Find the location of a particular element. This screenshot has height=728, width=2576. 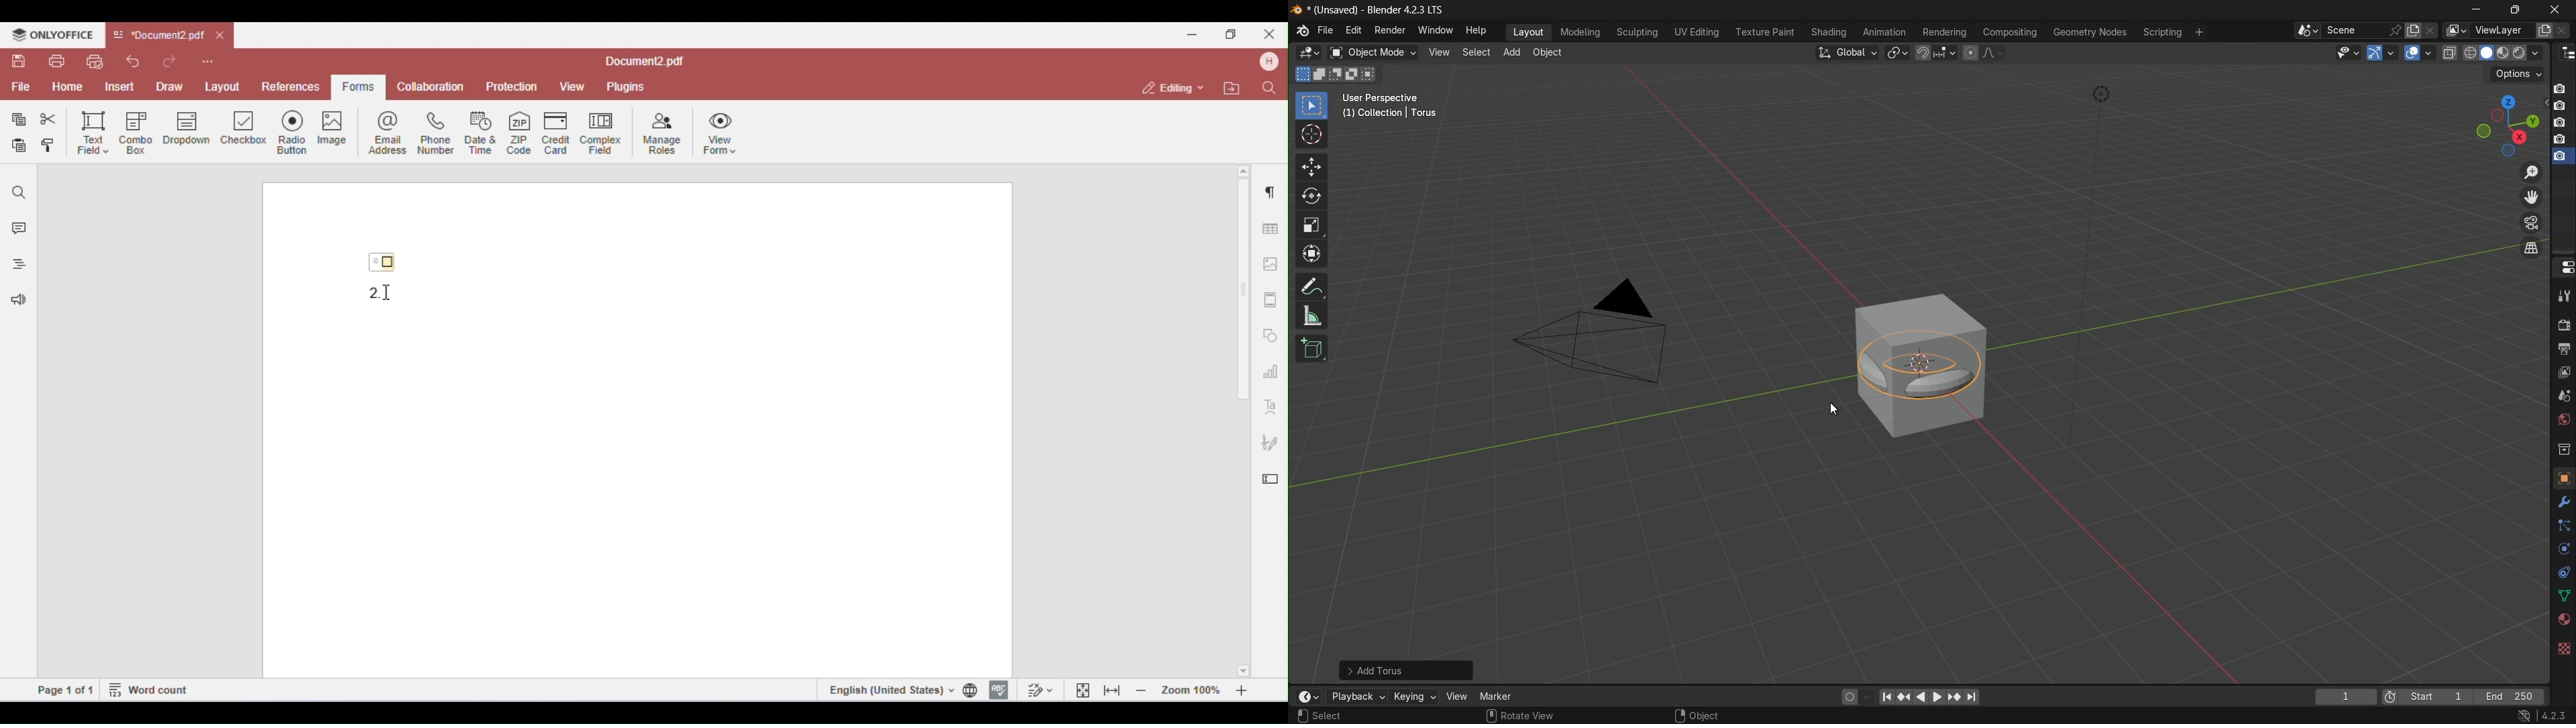

material is located at coordinates (2563, 618).